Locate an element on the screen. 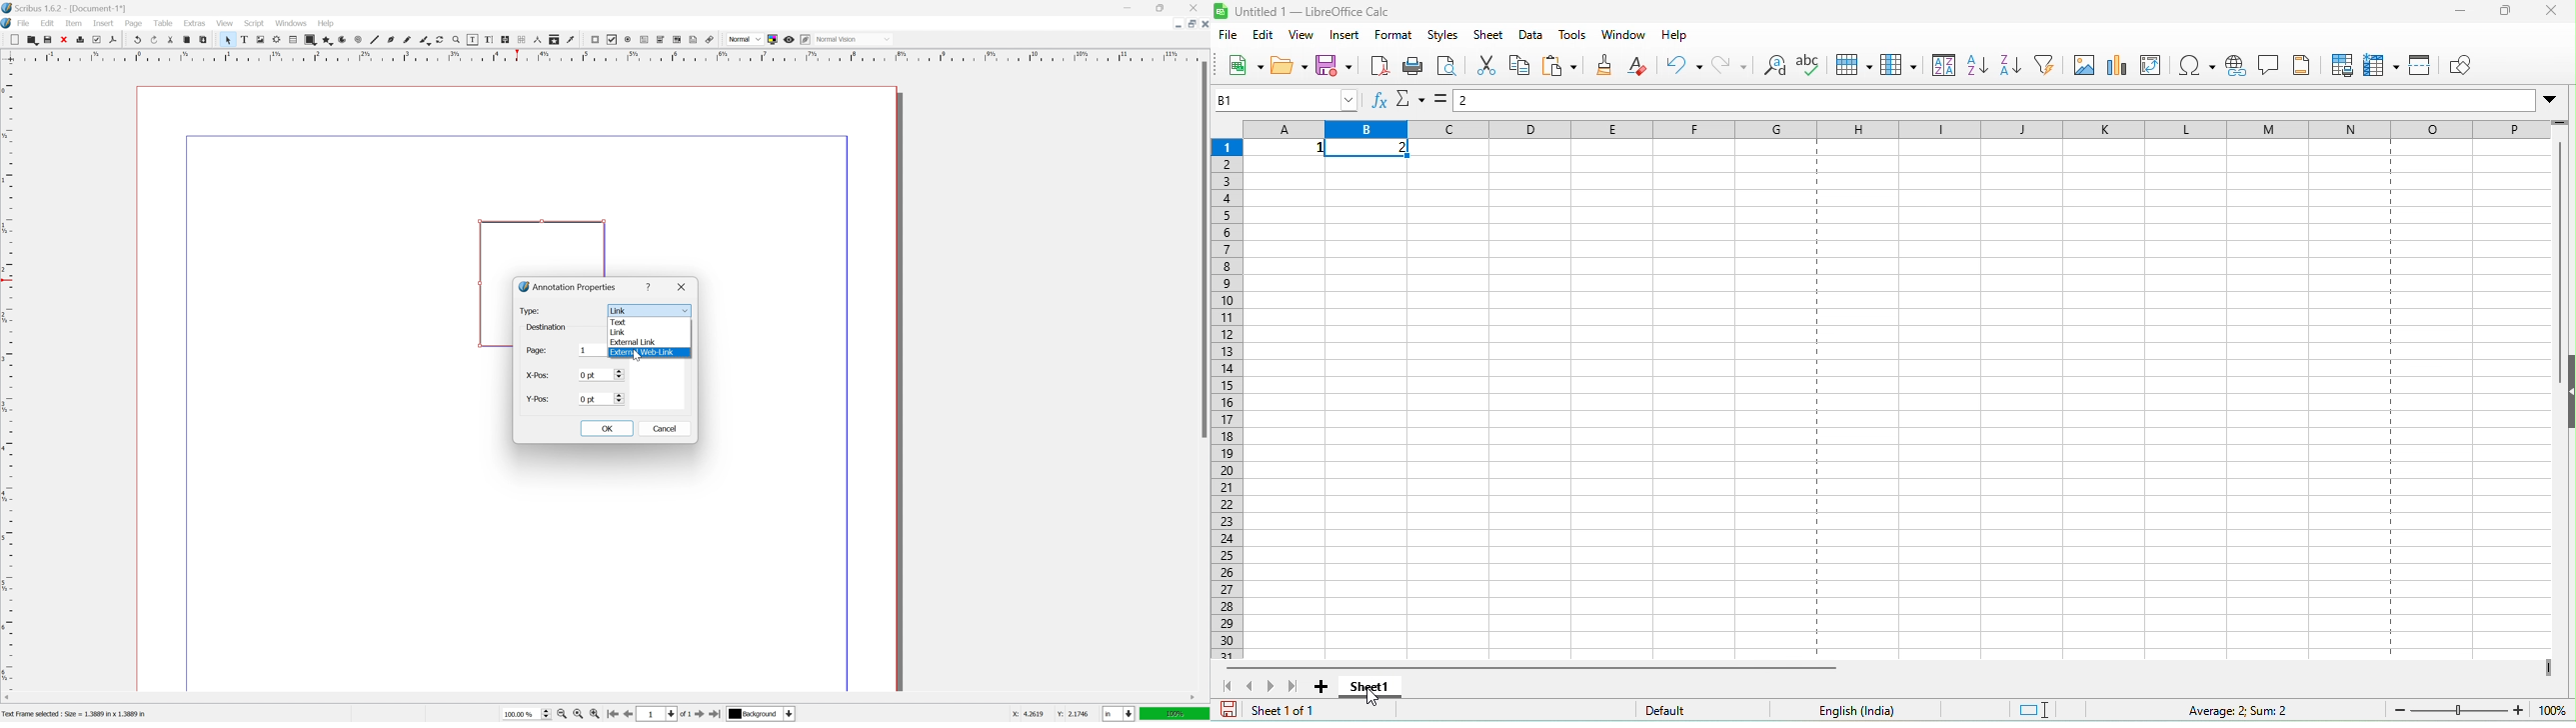  text is located at coordinates (621, 321).